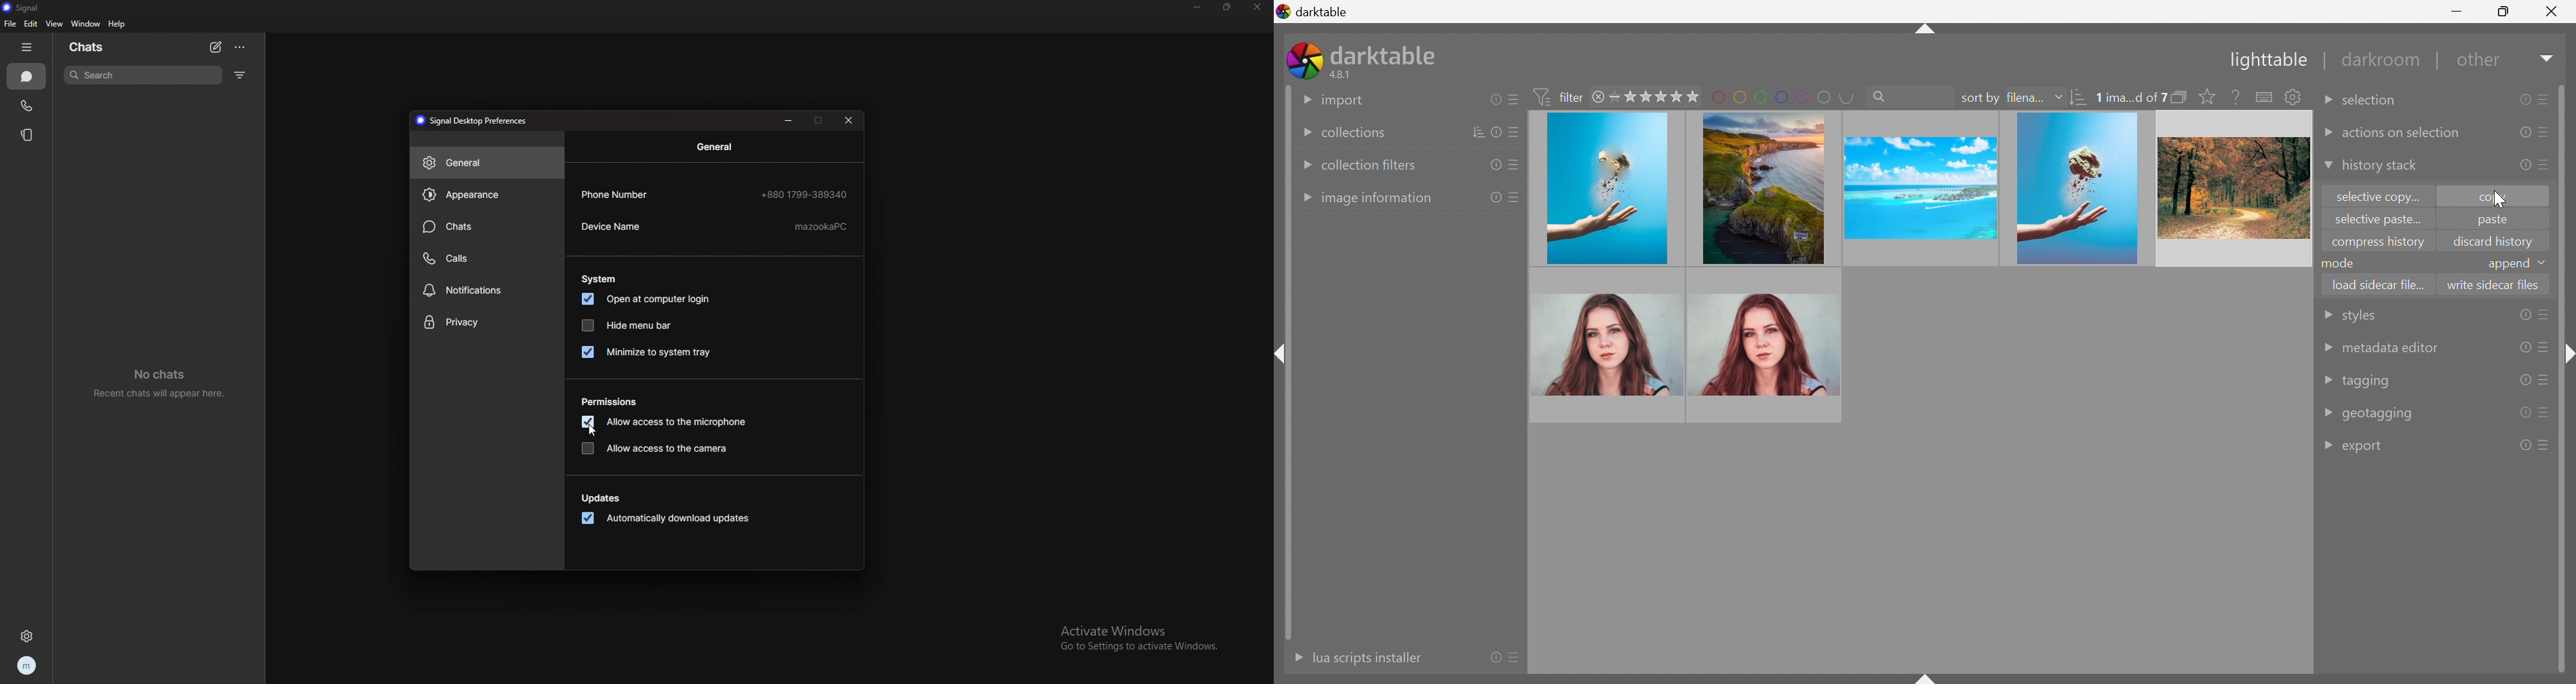  I want to click on reset, so click(2524, 347).